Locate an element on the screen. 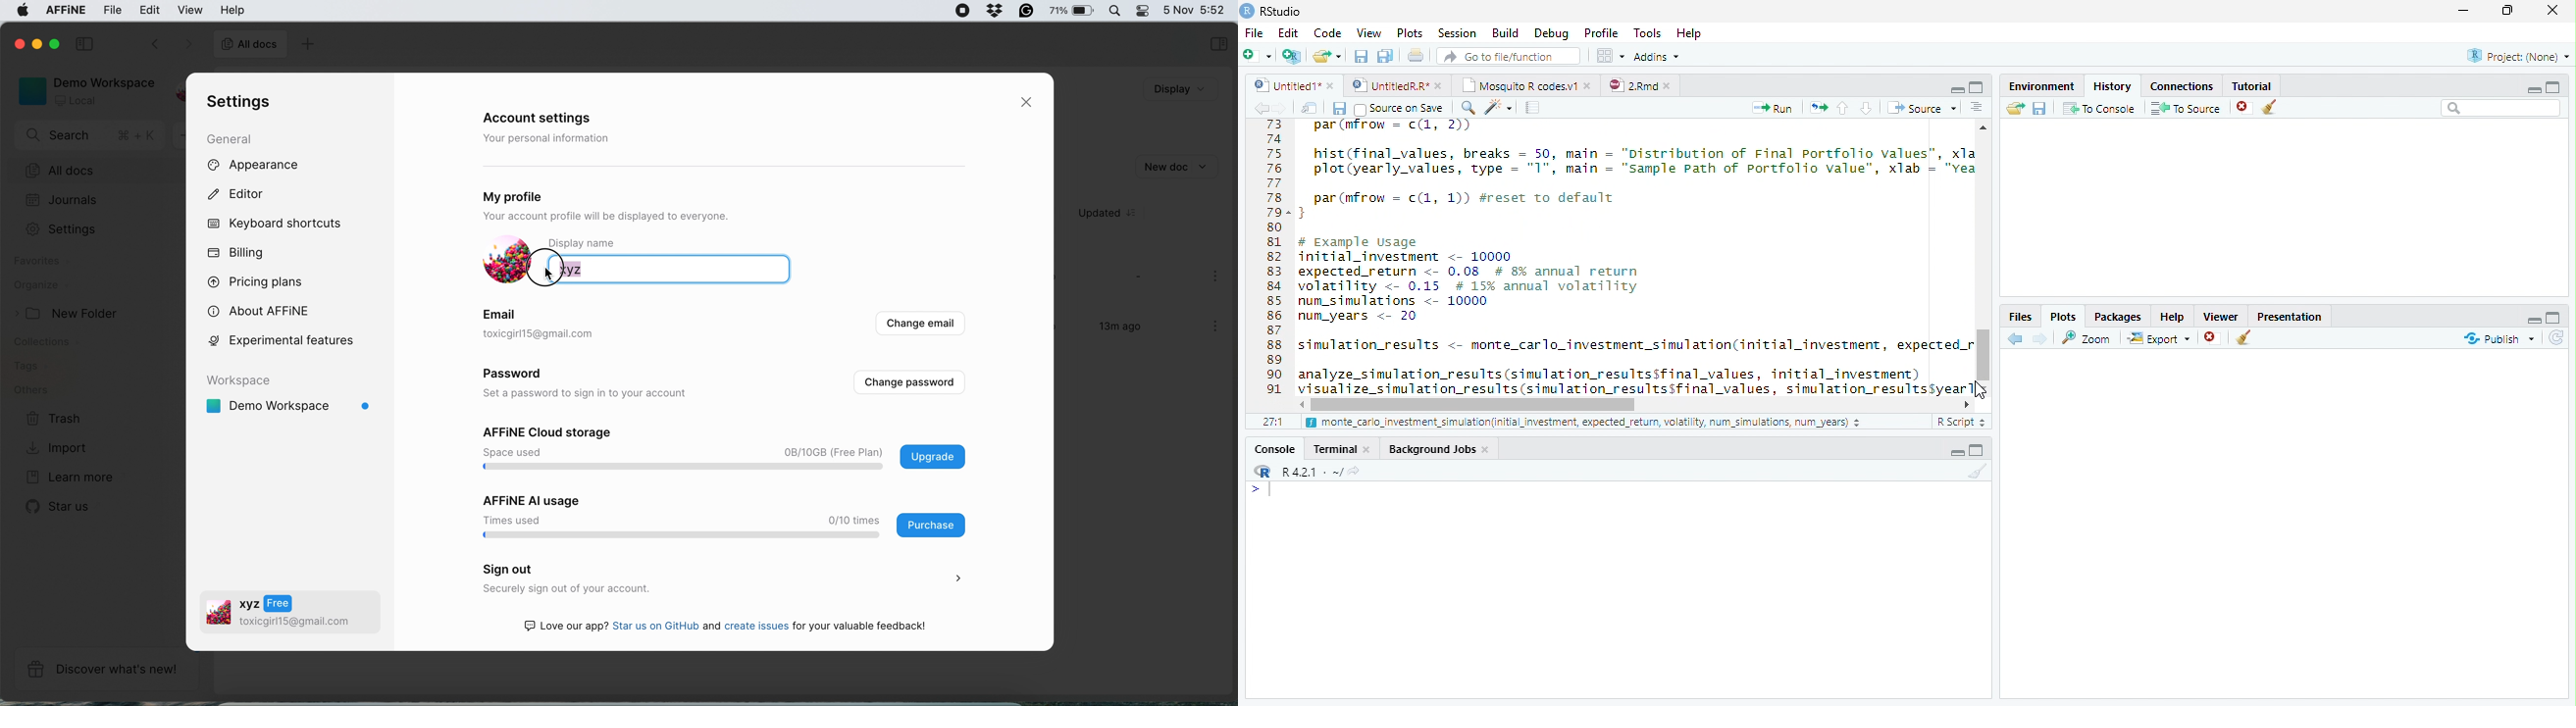  Search is located at coordinates (2501, 108).